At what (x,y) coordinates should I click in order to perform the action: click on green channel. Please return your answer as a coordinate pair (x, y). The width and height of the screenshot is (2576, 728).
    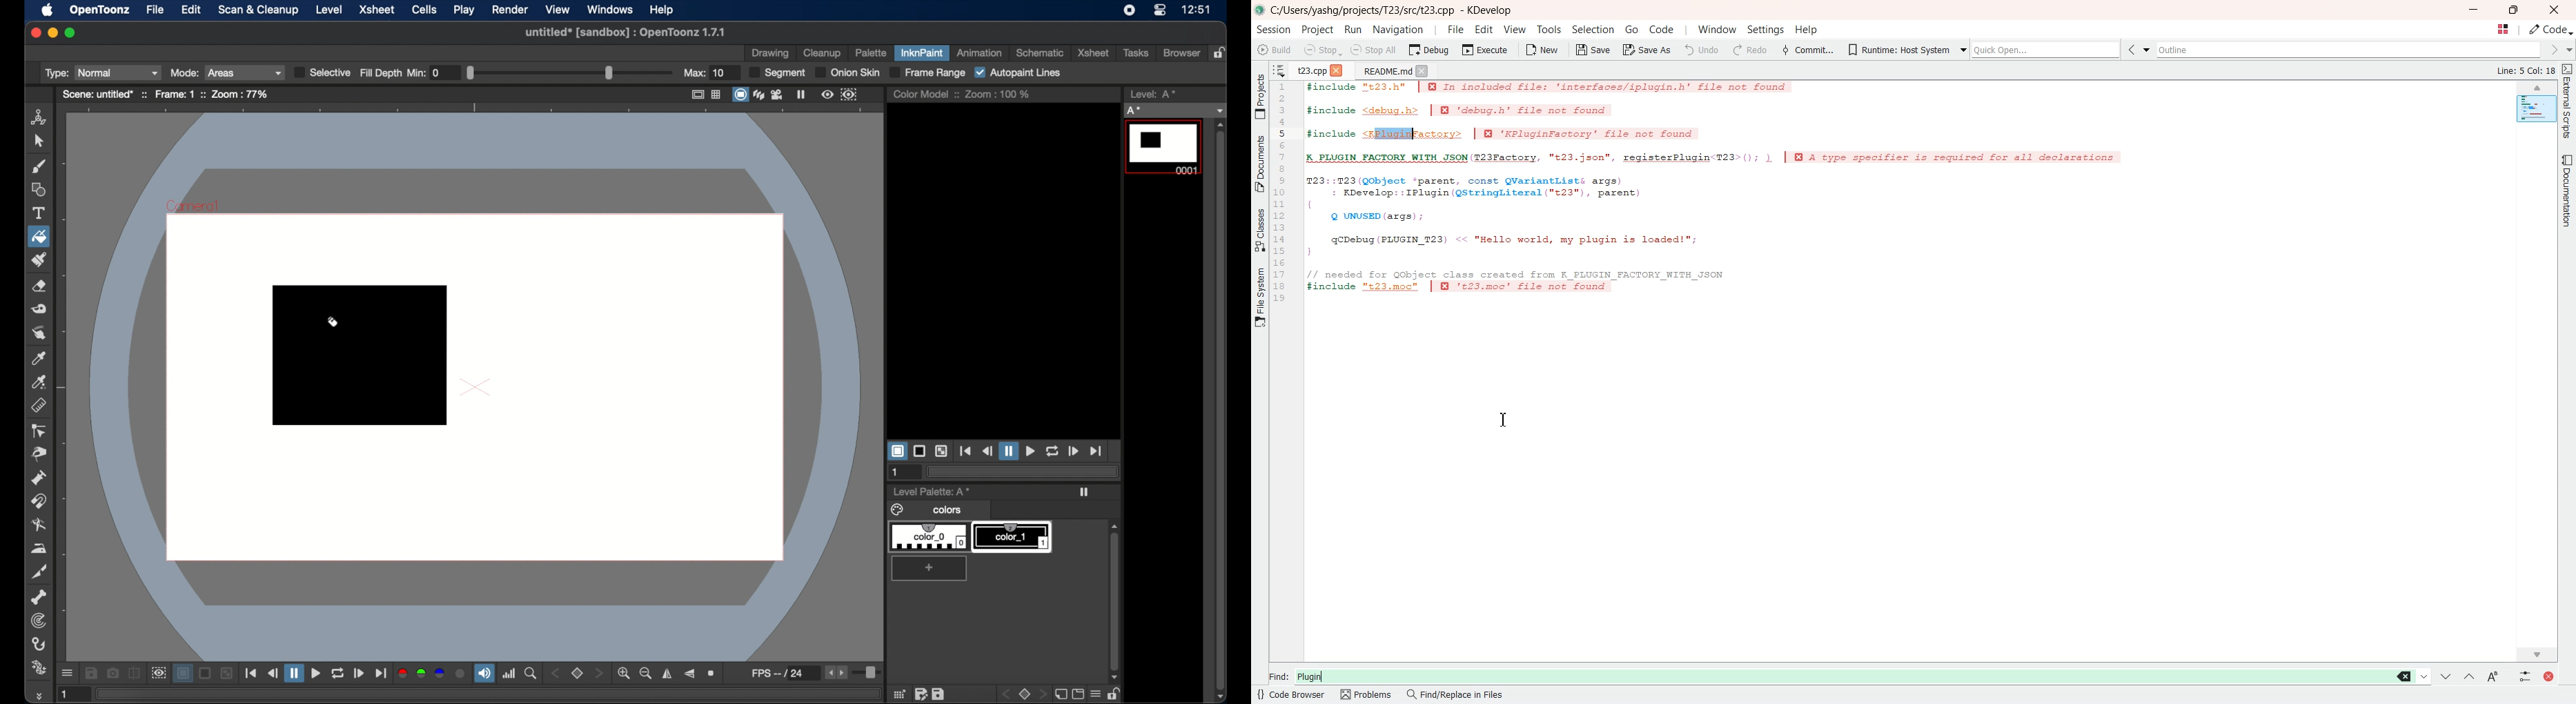
    Looking at the image, I should click on (422, 673).